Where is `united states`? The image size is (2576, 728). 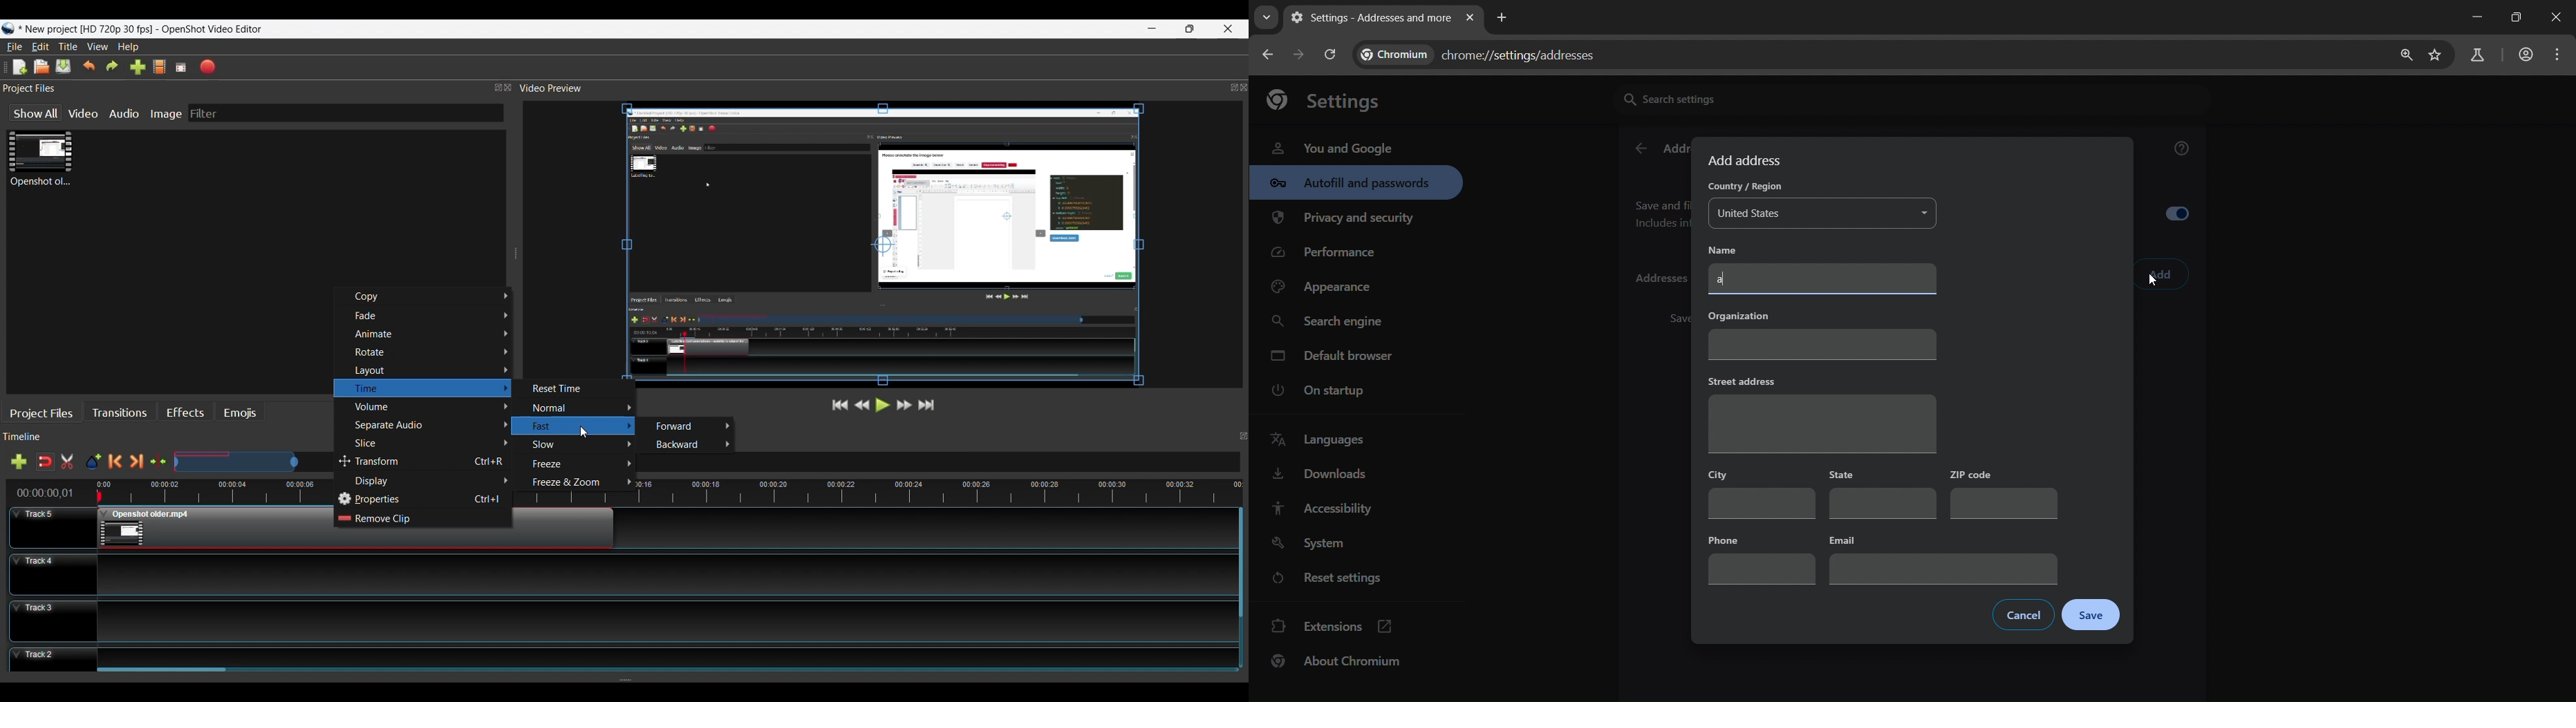
united states is located at coordinates (1824, 214).